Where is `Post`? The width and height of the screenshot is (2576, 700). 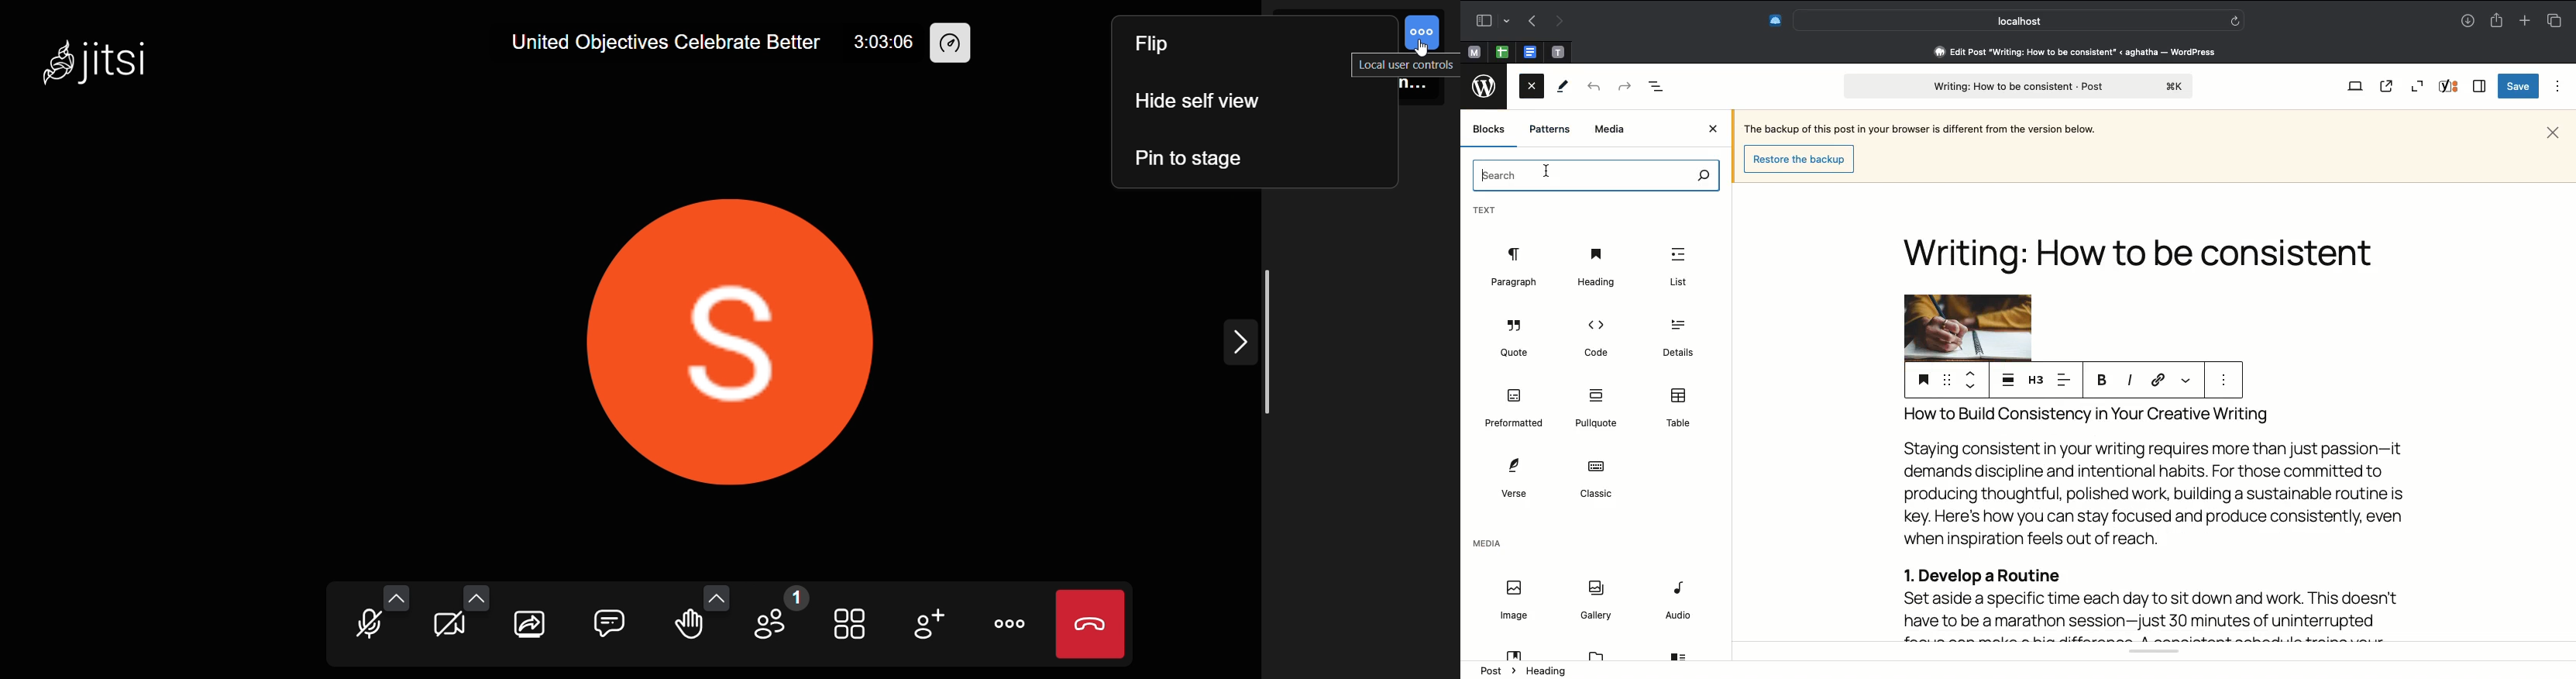 Post is located at coordinates (2015, 86).